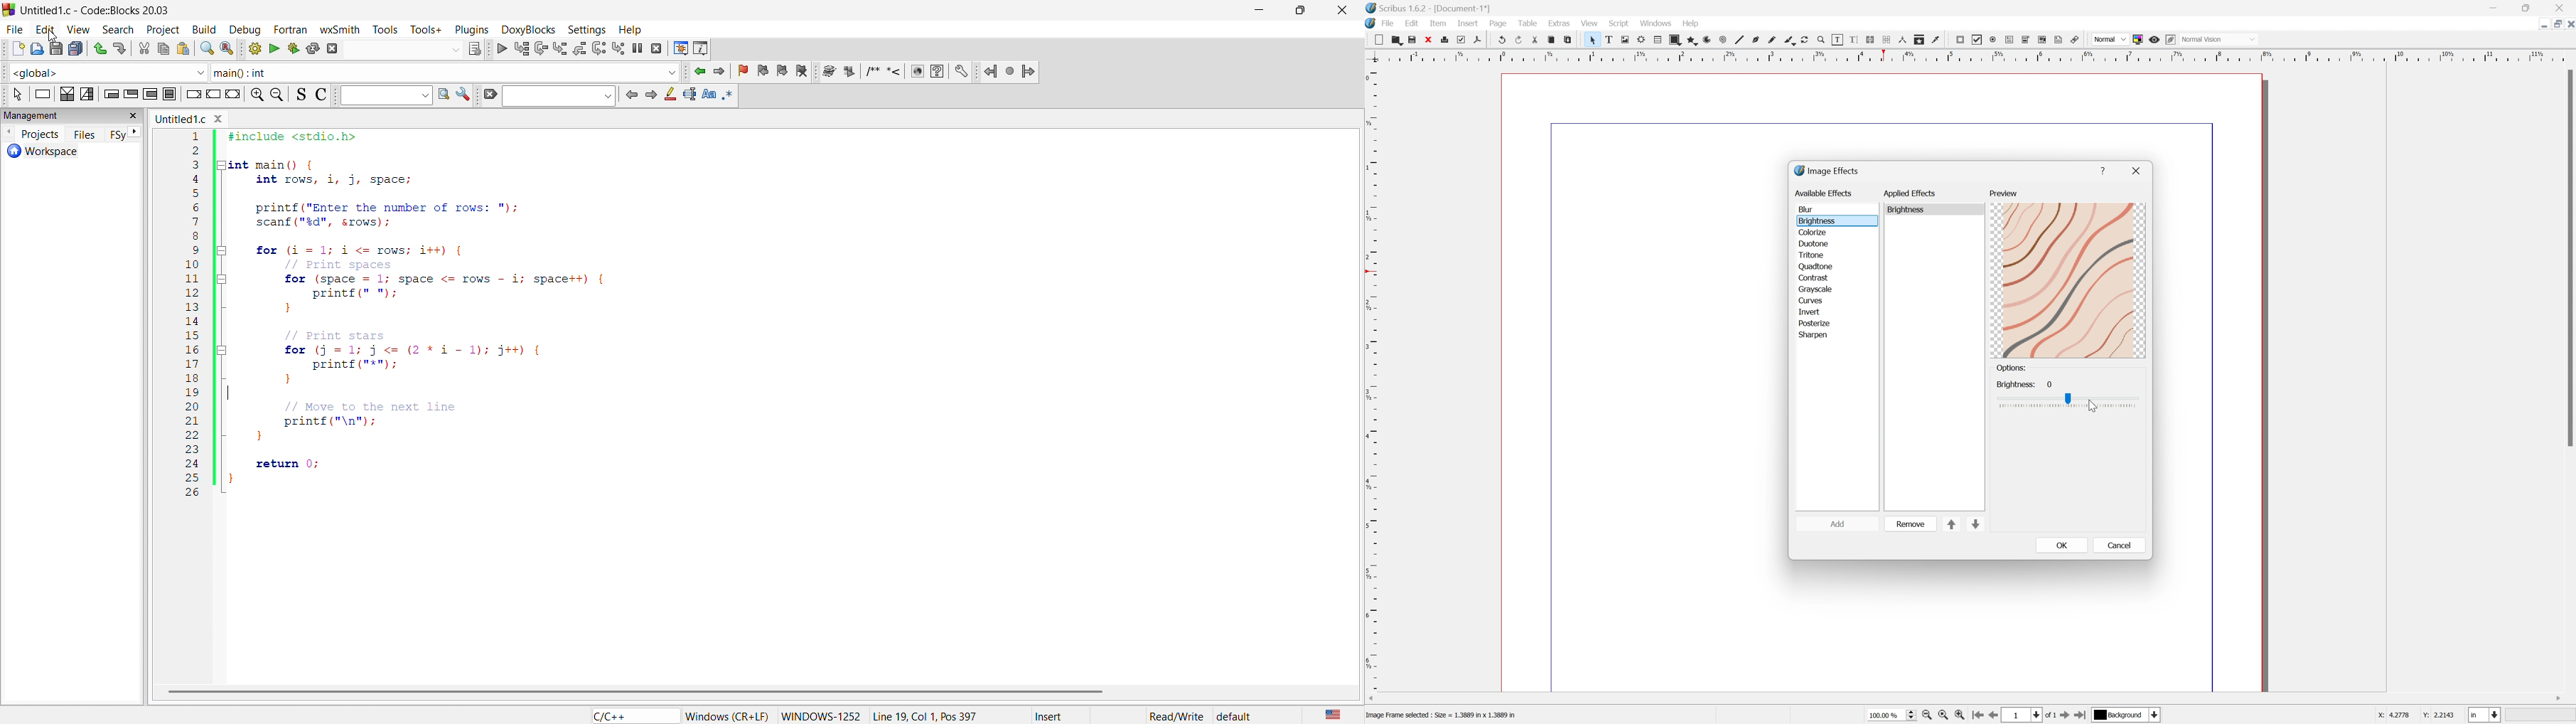 The width and height of the screenshot is (2576, 728). Describe the element at coordinates (746, 71) in the screenshot. I see `toggle bookmark` at that location.